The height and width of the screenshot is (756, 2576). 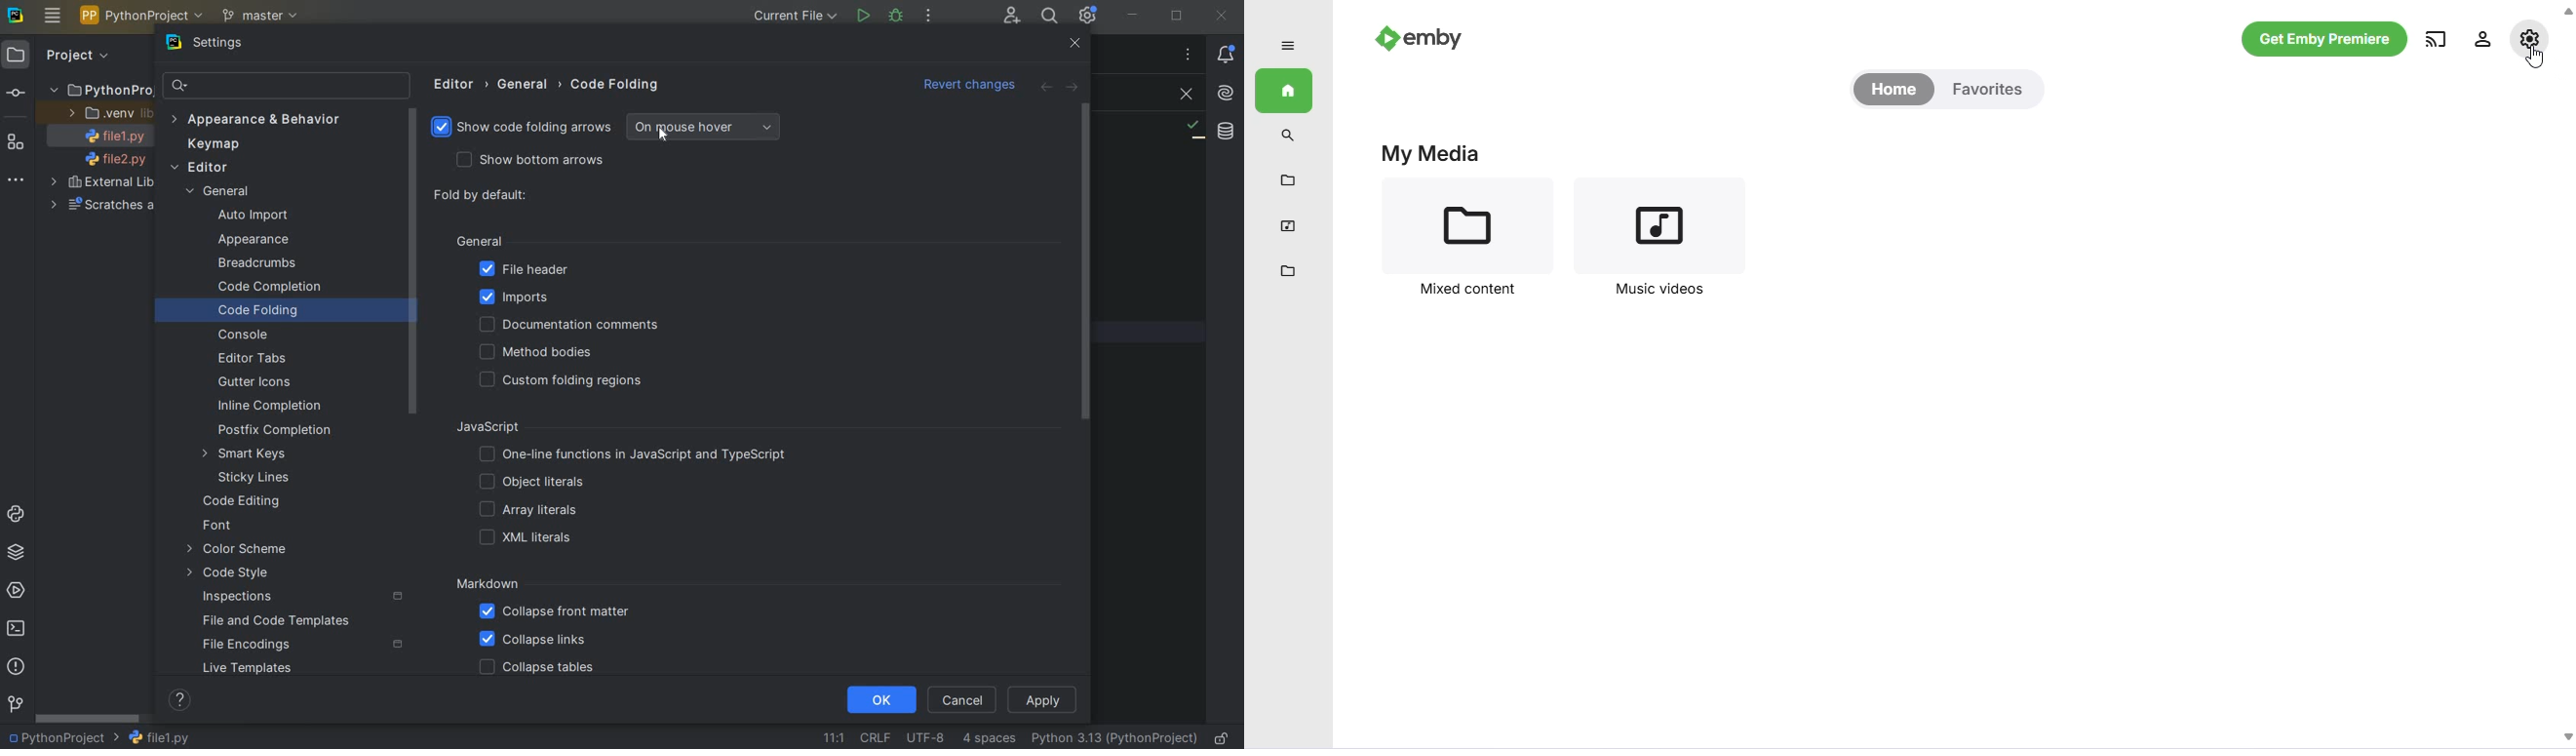 I want to click on APPEARANCE & BEHAVIOR, so click(x=255, y=119).